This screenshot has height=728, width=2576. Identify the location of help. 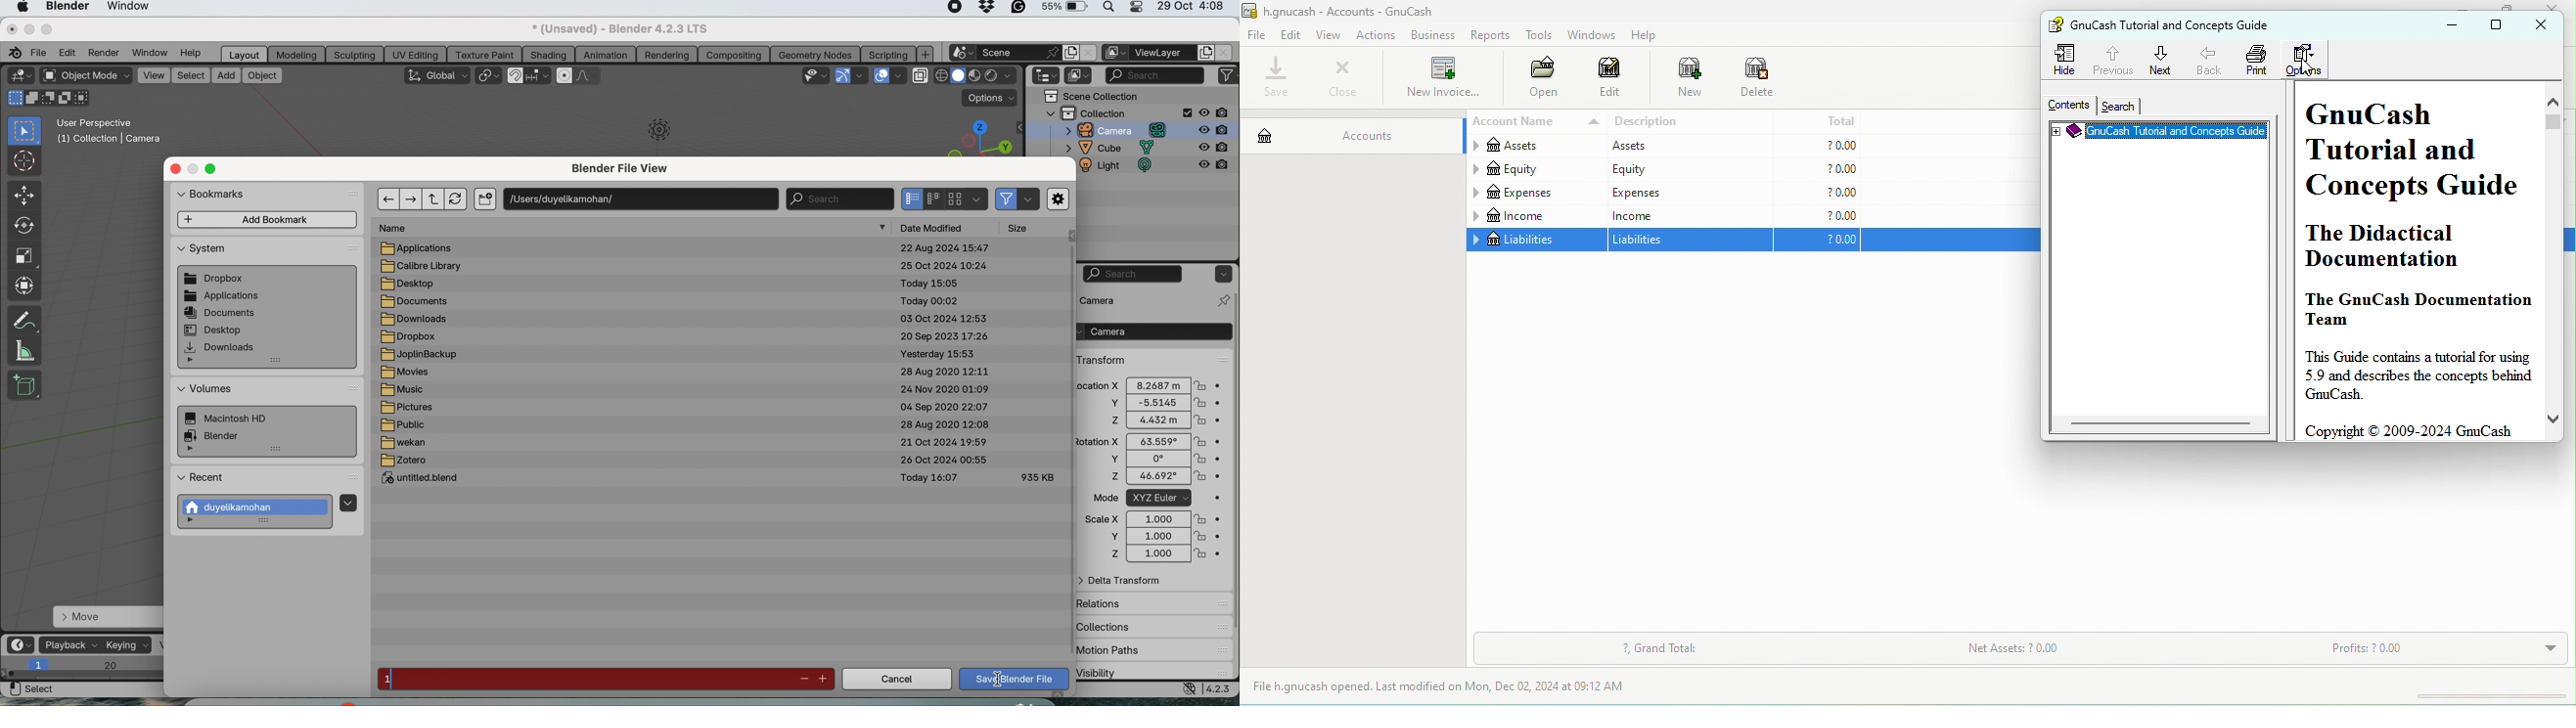
(1649, 35).